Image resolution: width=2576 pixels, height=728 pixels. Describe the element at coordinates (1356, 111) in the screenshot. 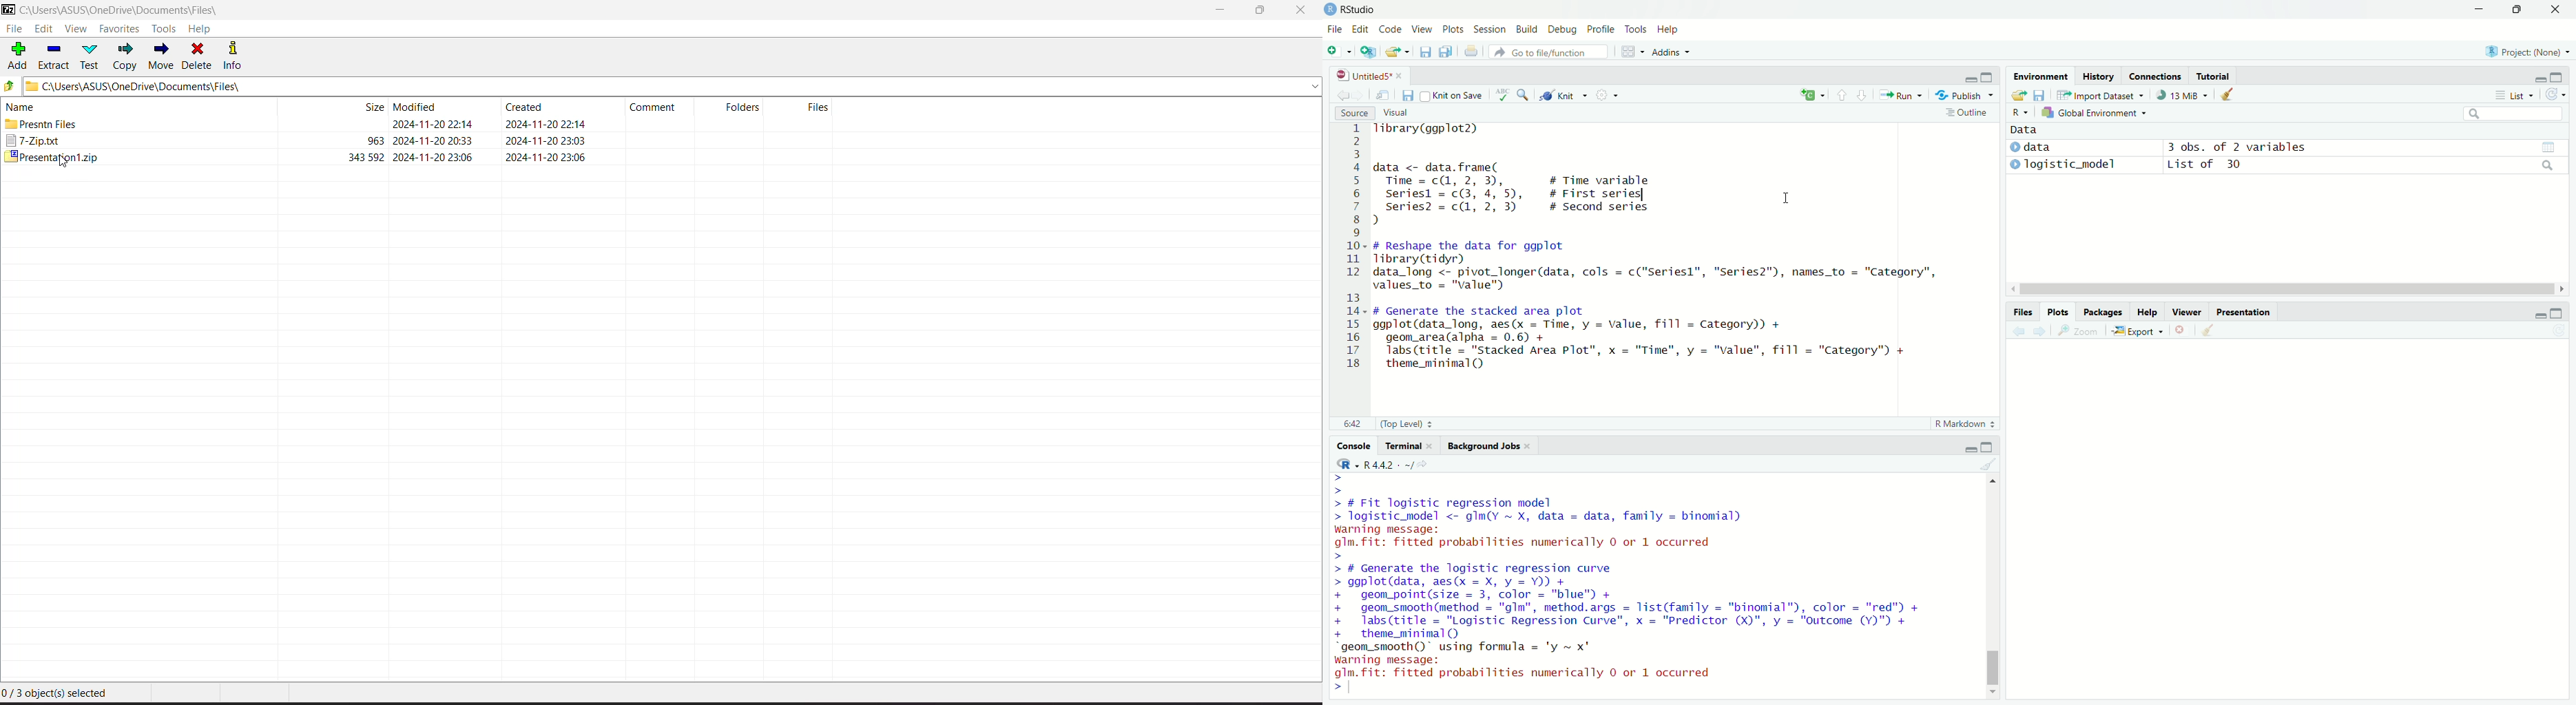

I see `Source` at that location.